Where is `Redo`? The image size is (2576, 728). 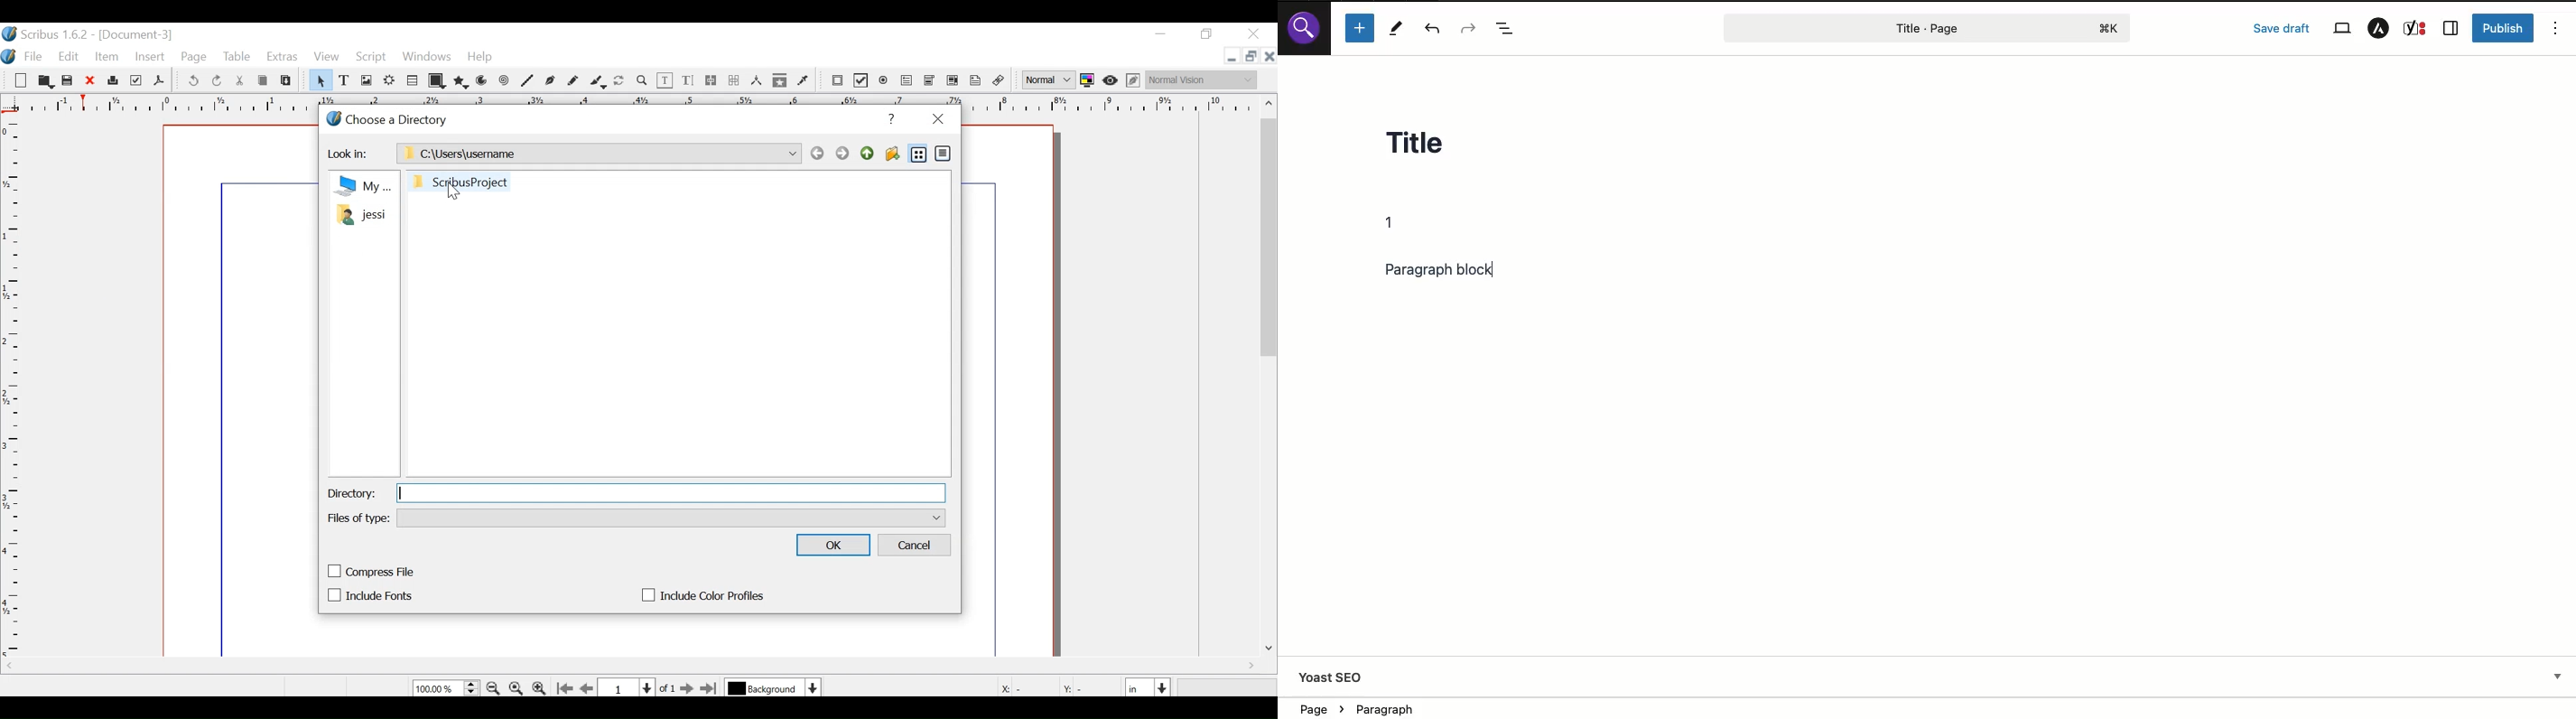
Redo is located at coordinates (216, 81).